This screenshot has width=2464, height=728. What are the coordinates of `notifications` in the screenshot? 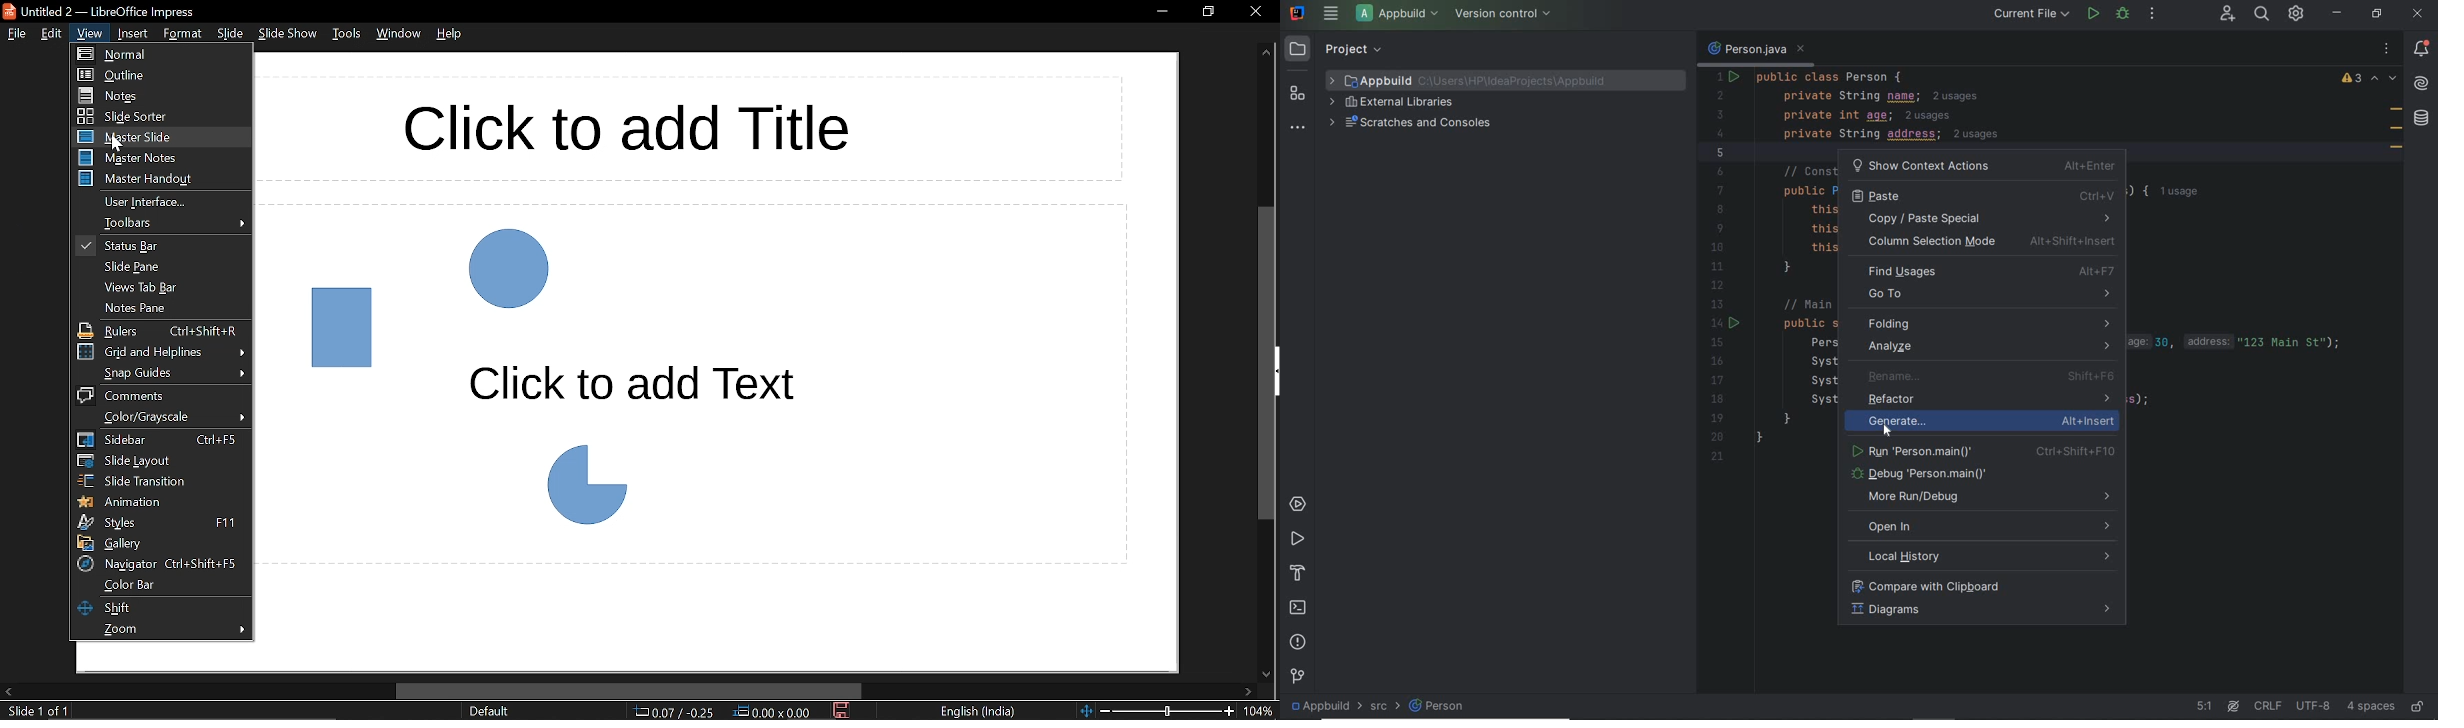 It's located at (2425, 49).